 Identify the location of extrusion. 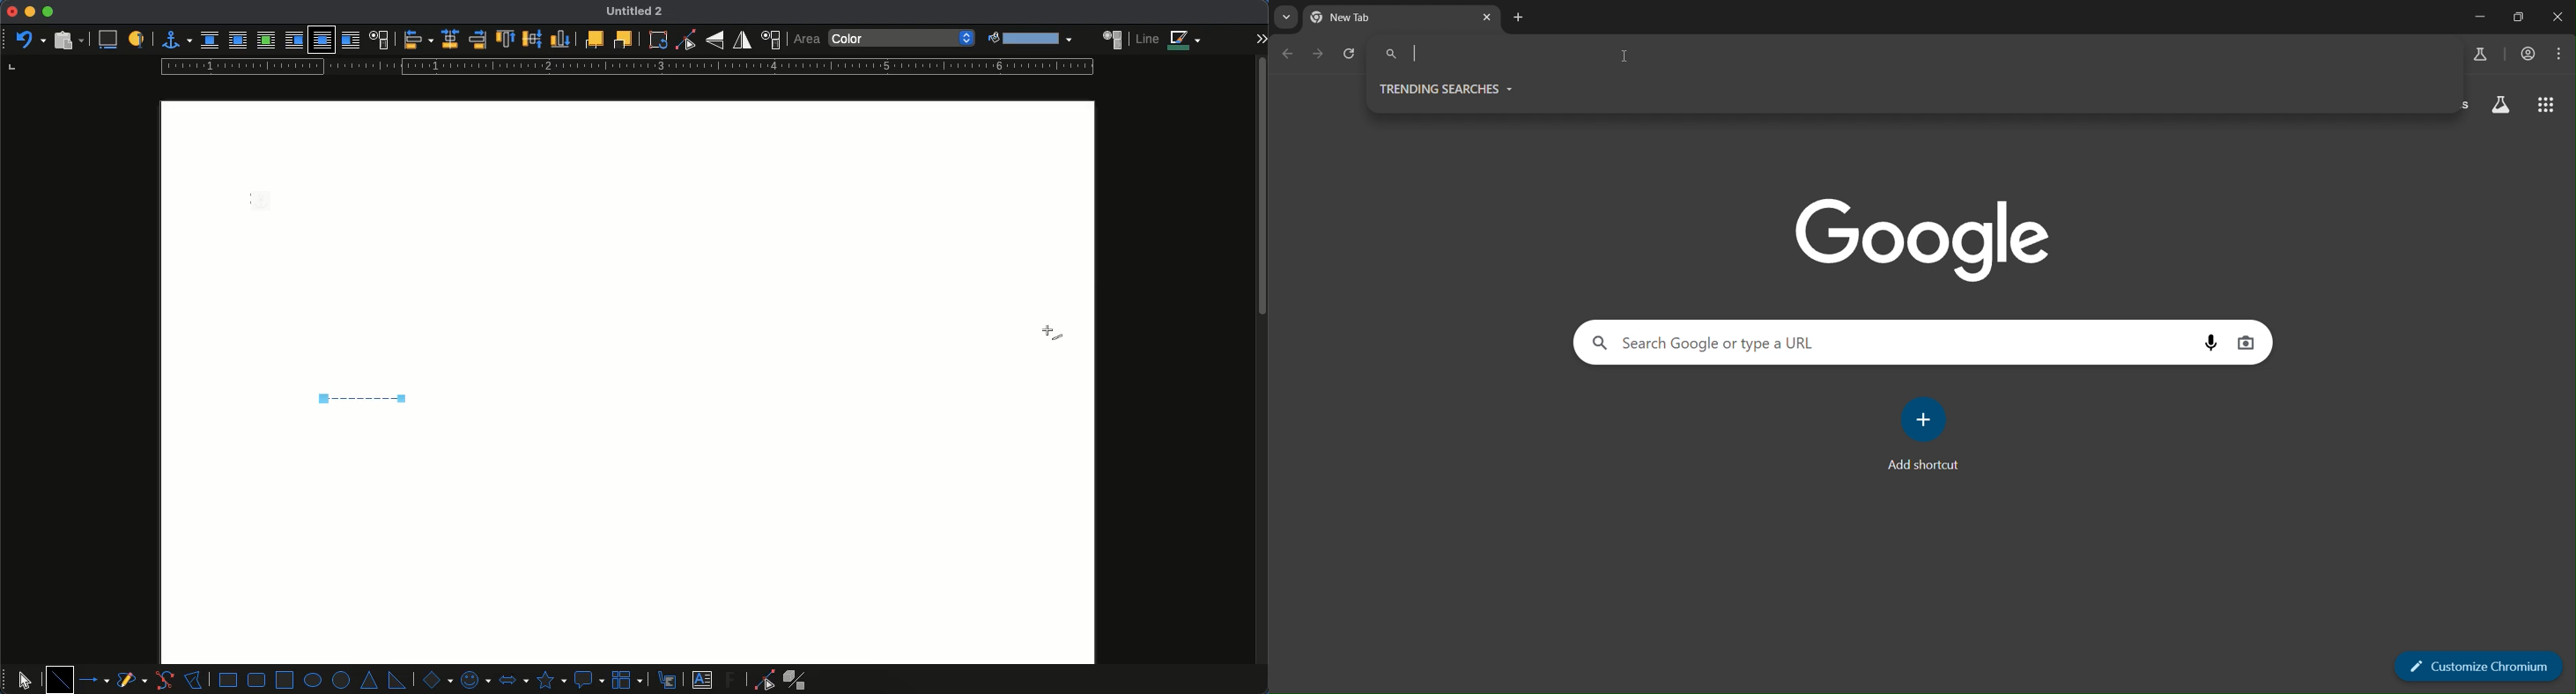
(798, 680).